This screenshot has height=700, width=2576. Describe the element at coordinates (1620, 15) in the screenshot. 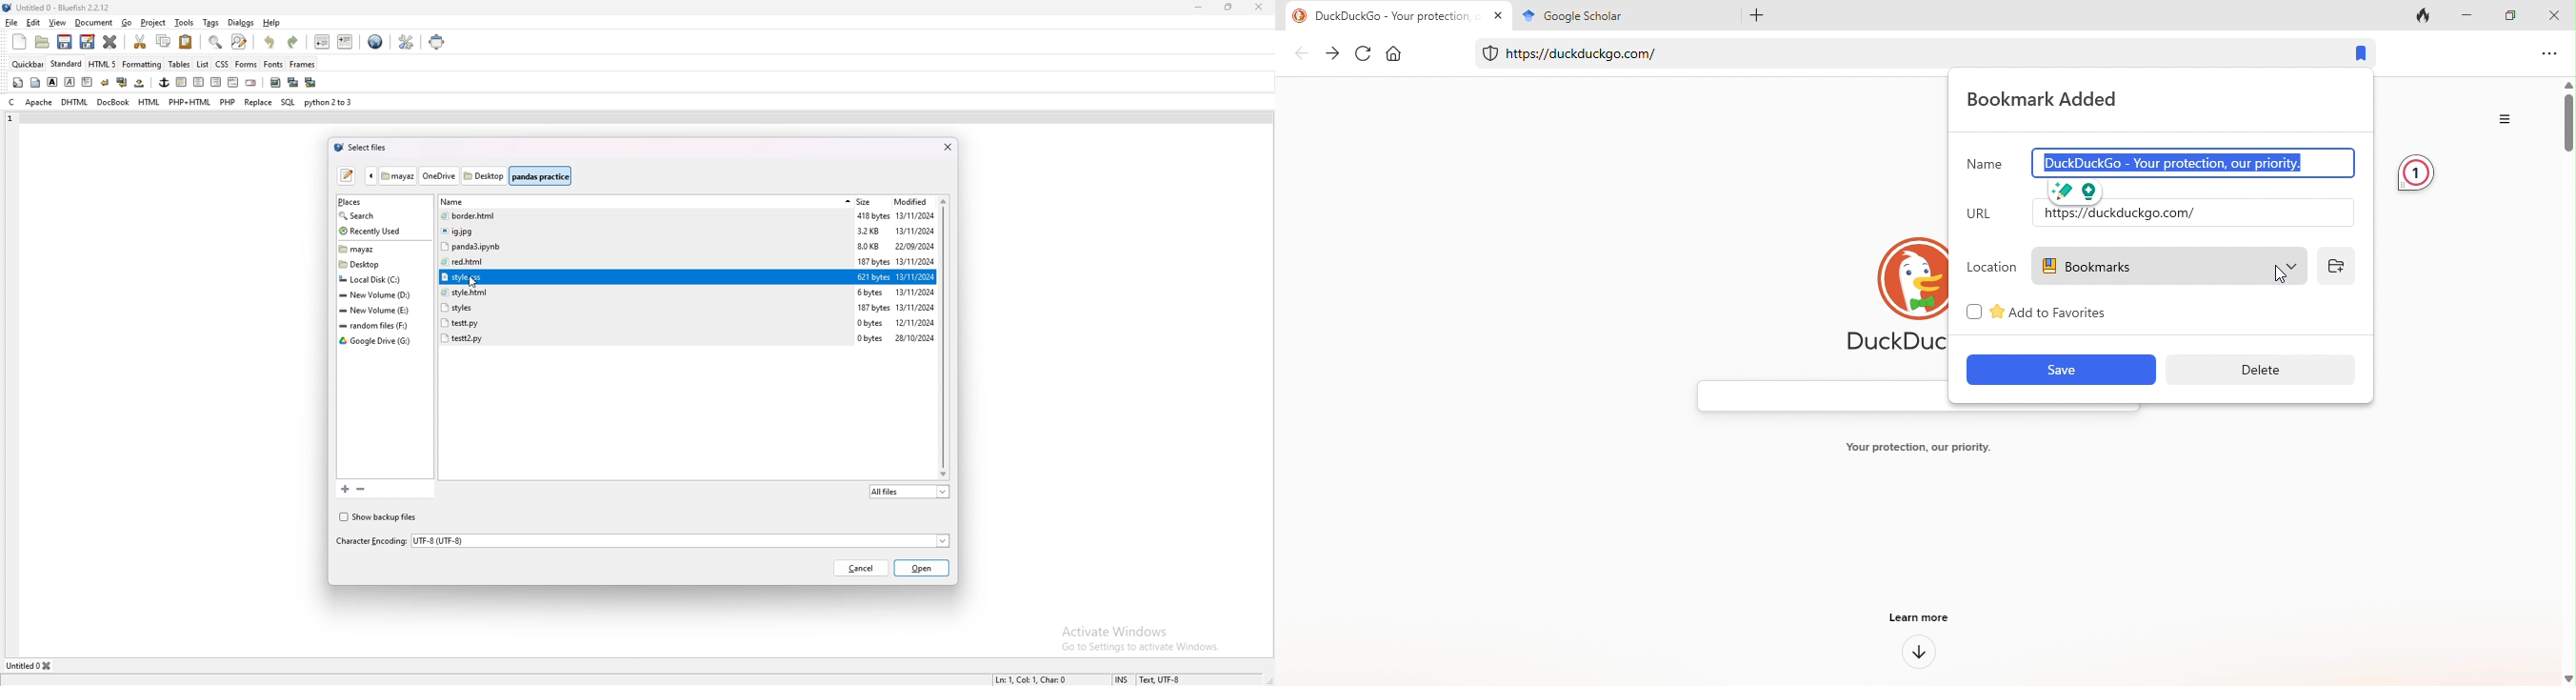

I see `title` at that location.